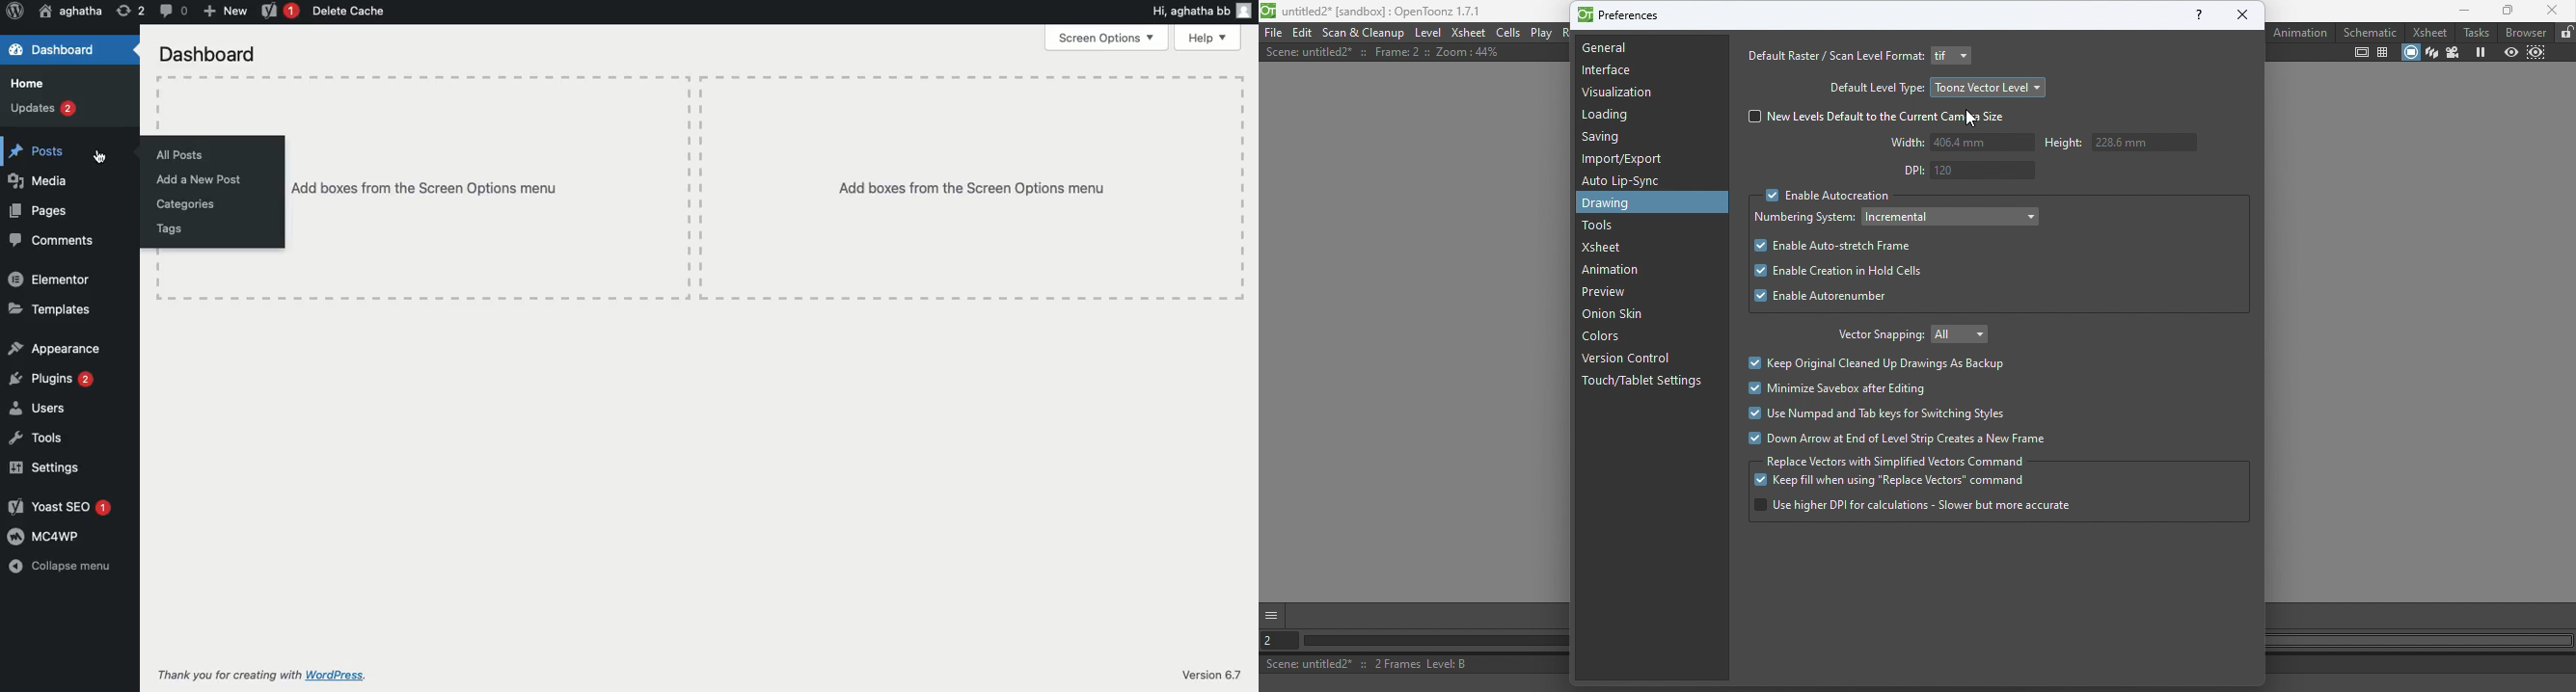 This screenshot has height=700, width=2576. What do you see at coordinates (50, 309) in the screenshot?
I see `Templates` at bounding box center [50, 309].